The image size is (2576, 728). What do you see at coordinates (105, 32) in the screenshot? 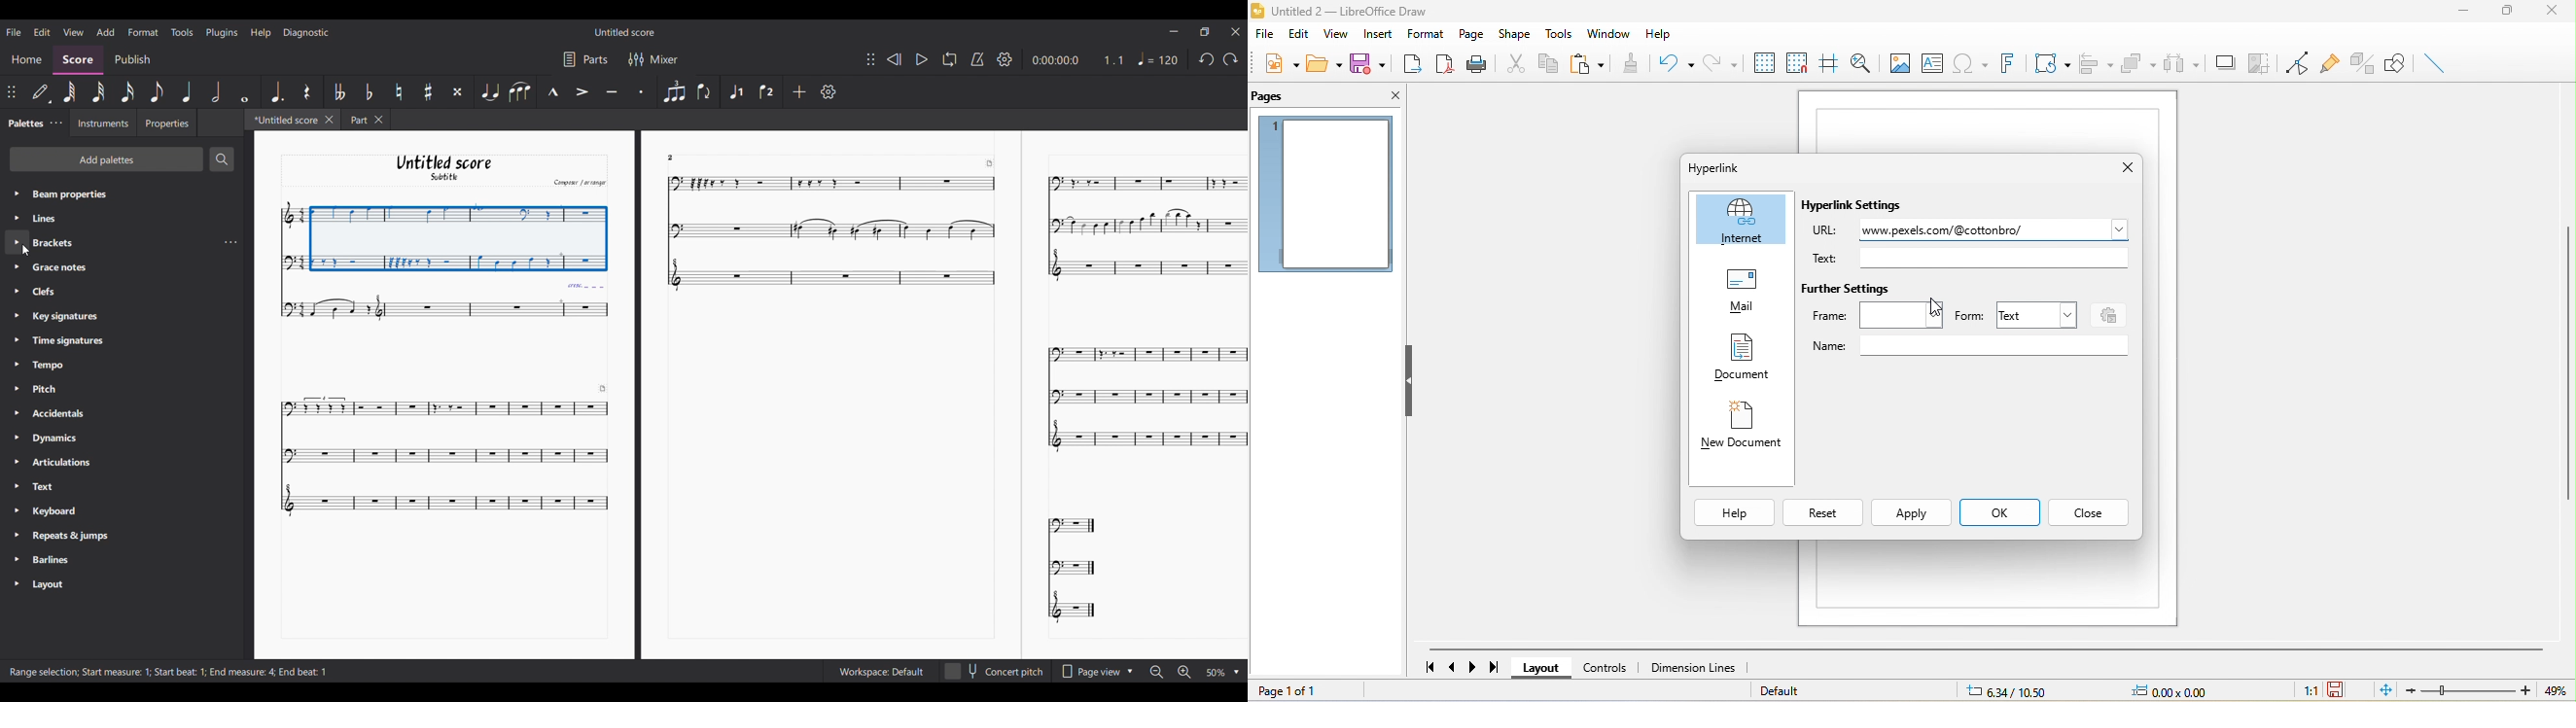
I see `Add` at bounding box center [105, 32].